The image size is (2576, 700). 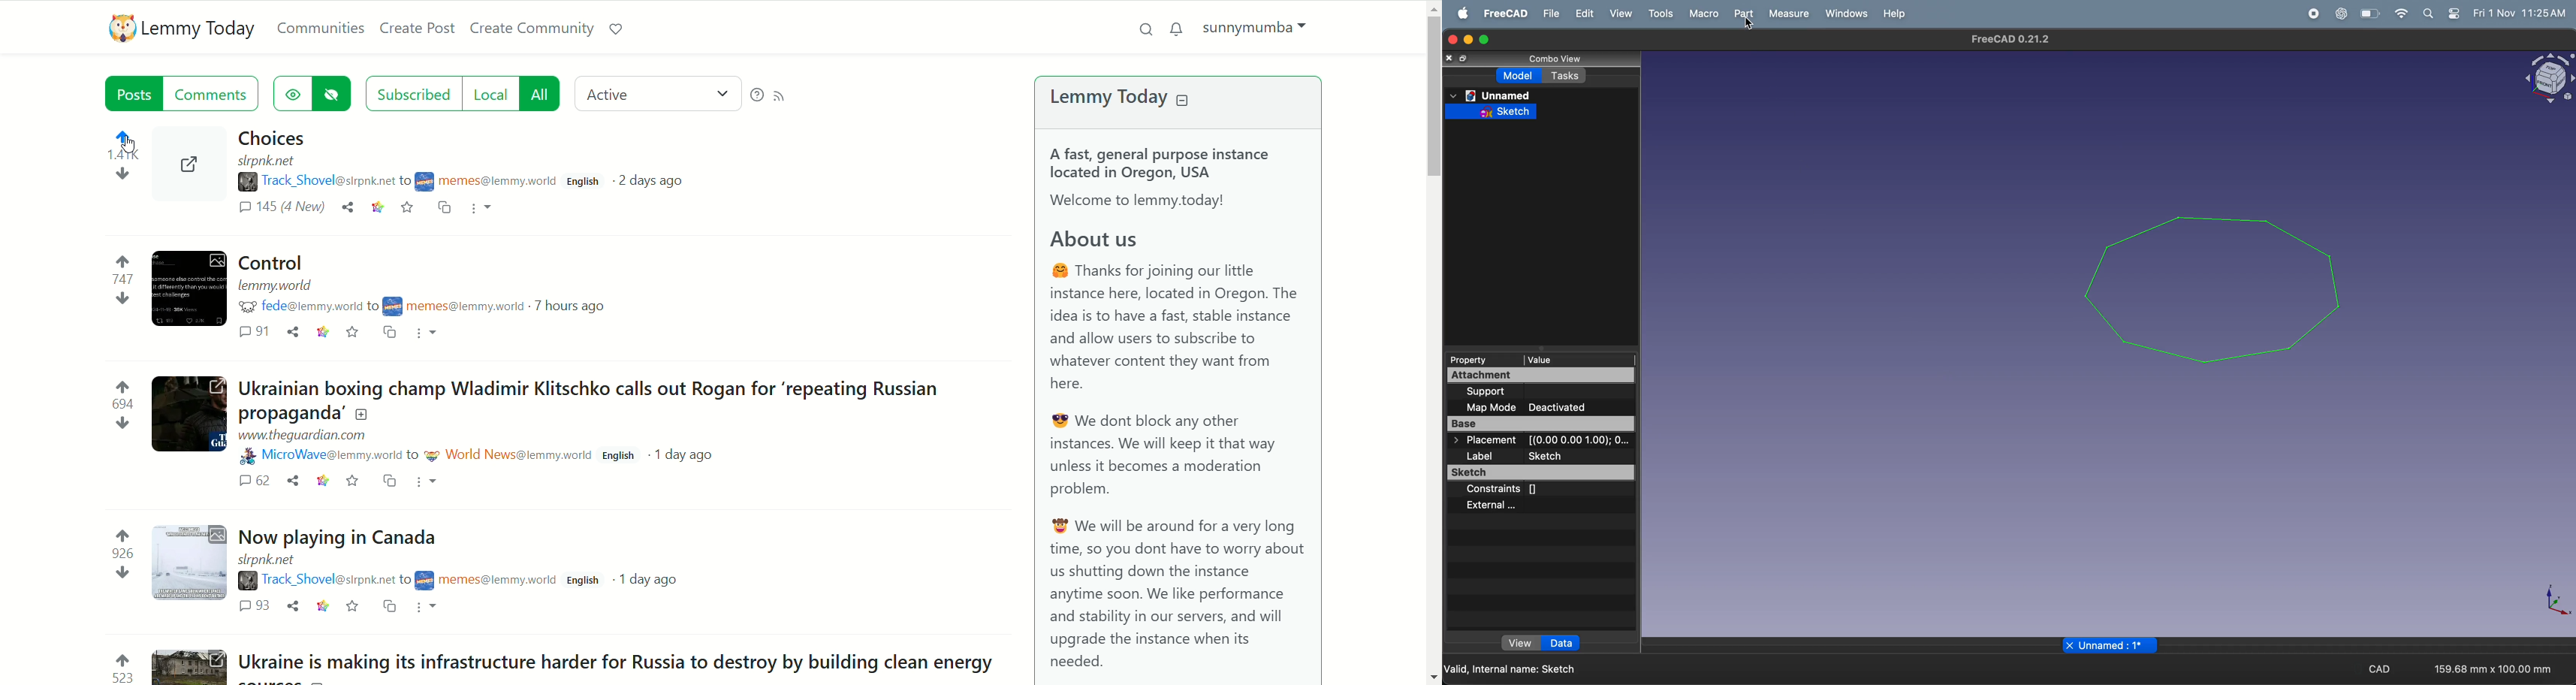 What do you see at coordinates (1559, 407) in the screenshot?
I see `Deactivated` at bounding box center [1559, 407].